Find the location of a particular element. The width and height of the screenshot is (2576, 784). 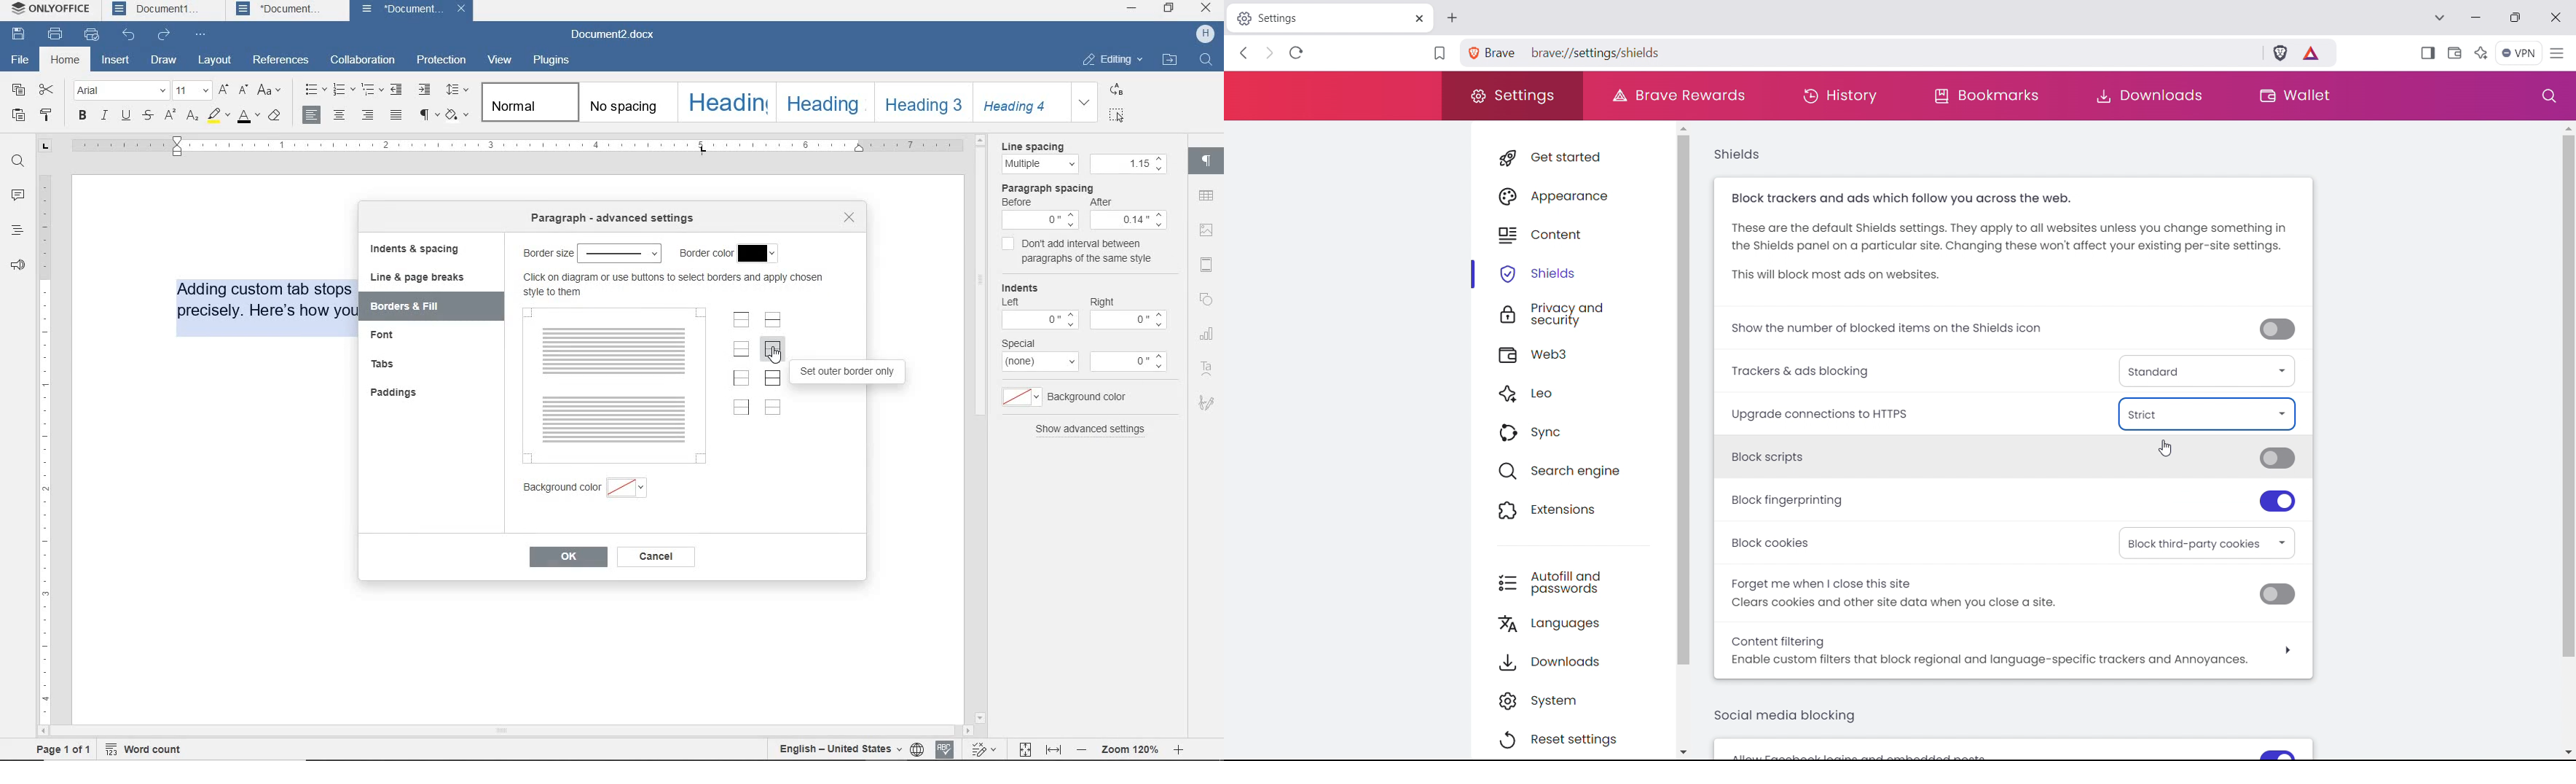

restore down is located at coordinates (1170, 7).